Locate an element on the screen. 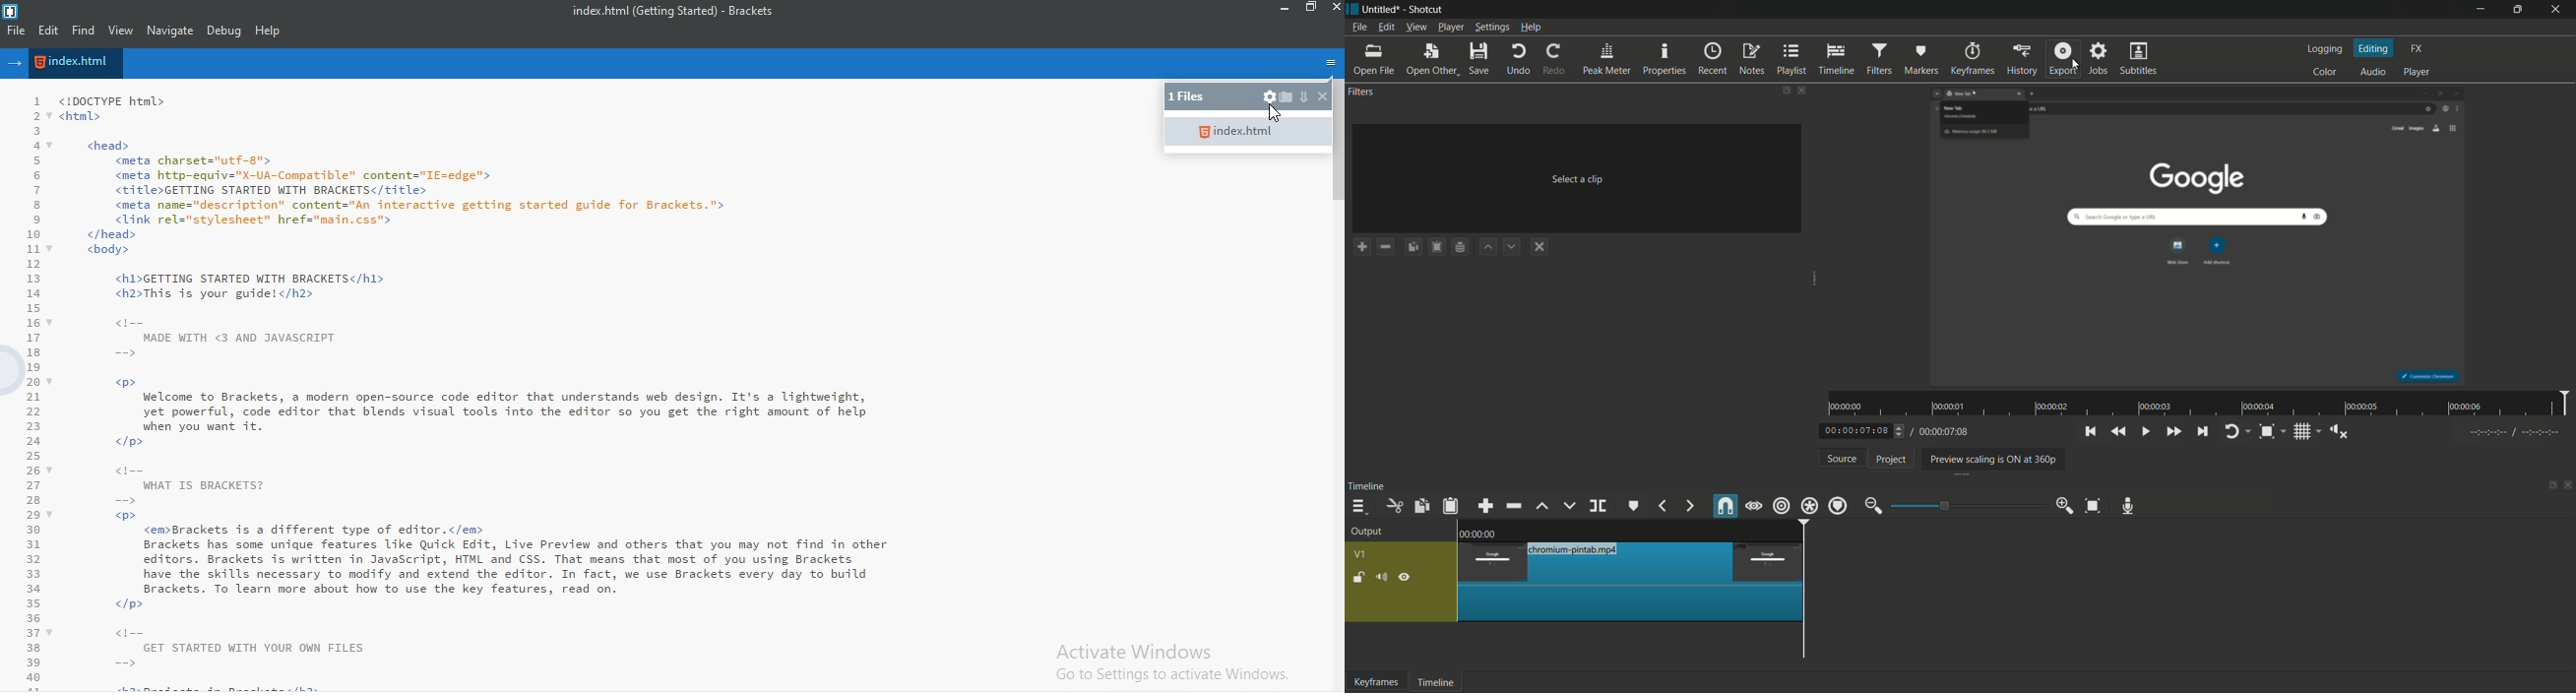 This screenshot has width=2576, height=700. settings menu is located at coordinates (1492, 28).